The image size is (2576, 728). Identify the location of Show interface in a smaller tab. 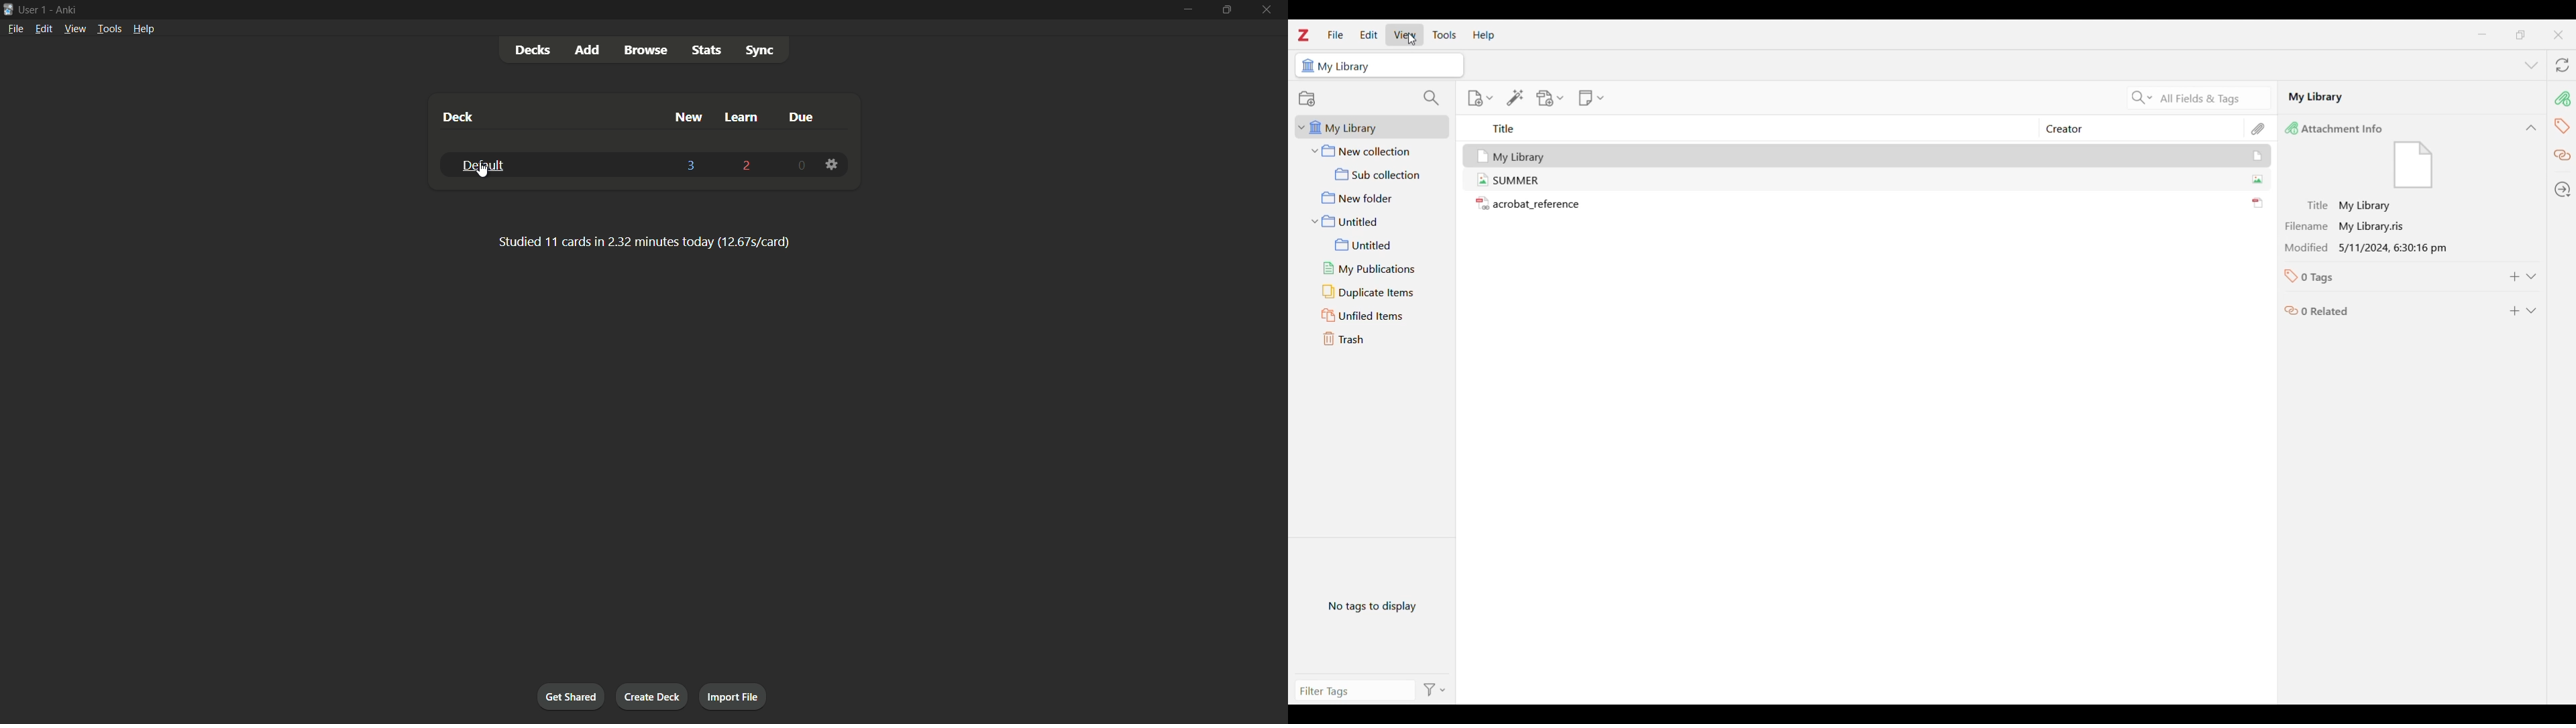
(2521, 35).